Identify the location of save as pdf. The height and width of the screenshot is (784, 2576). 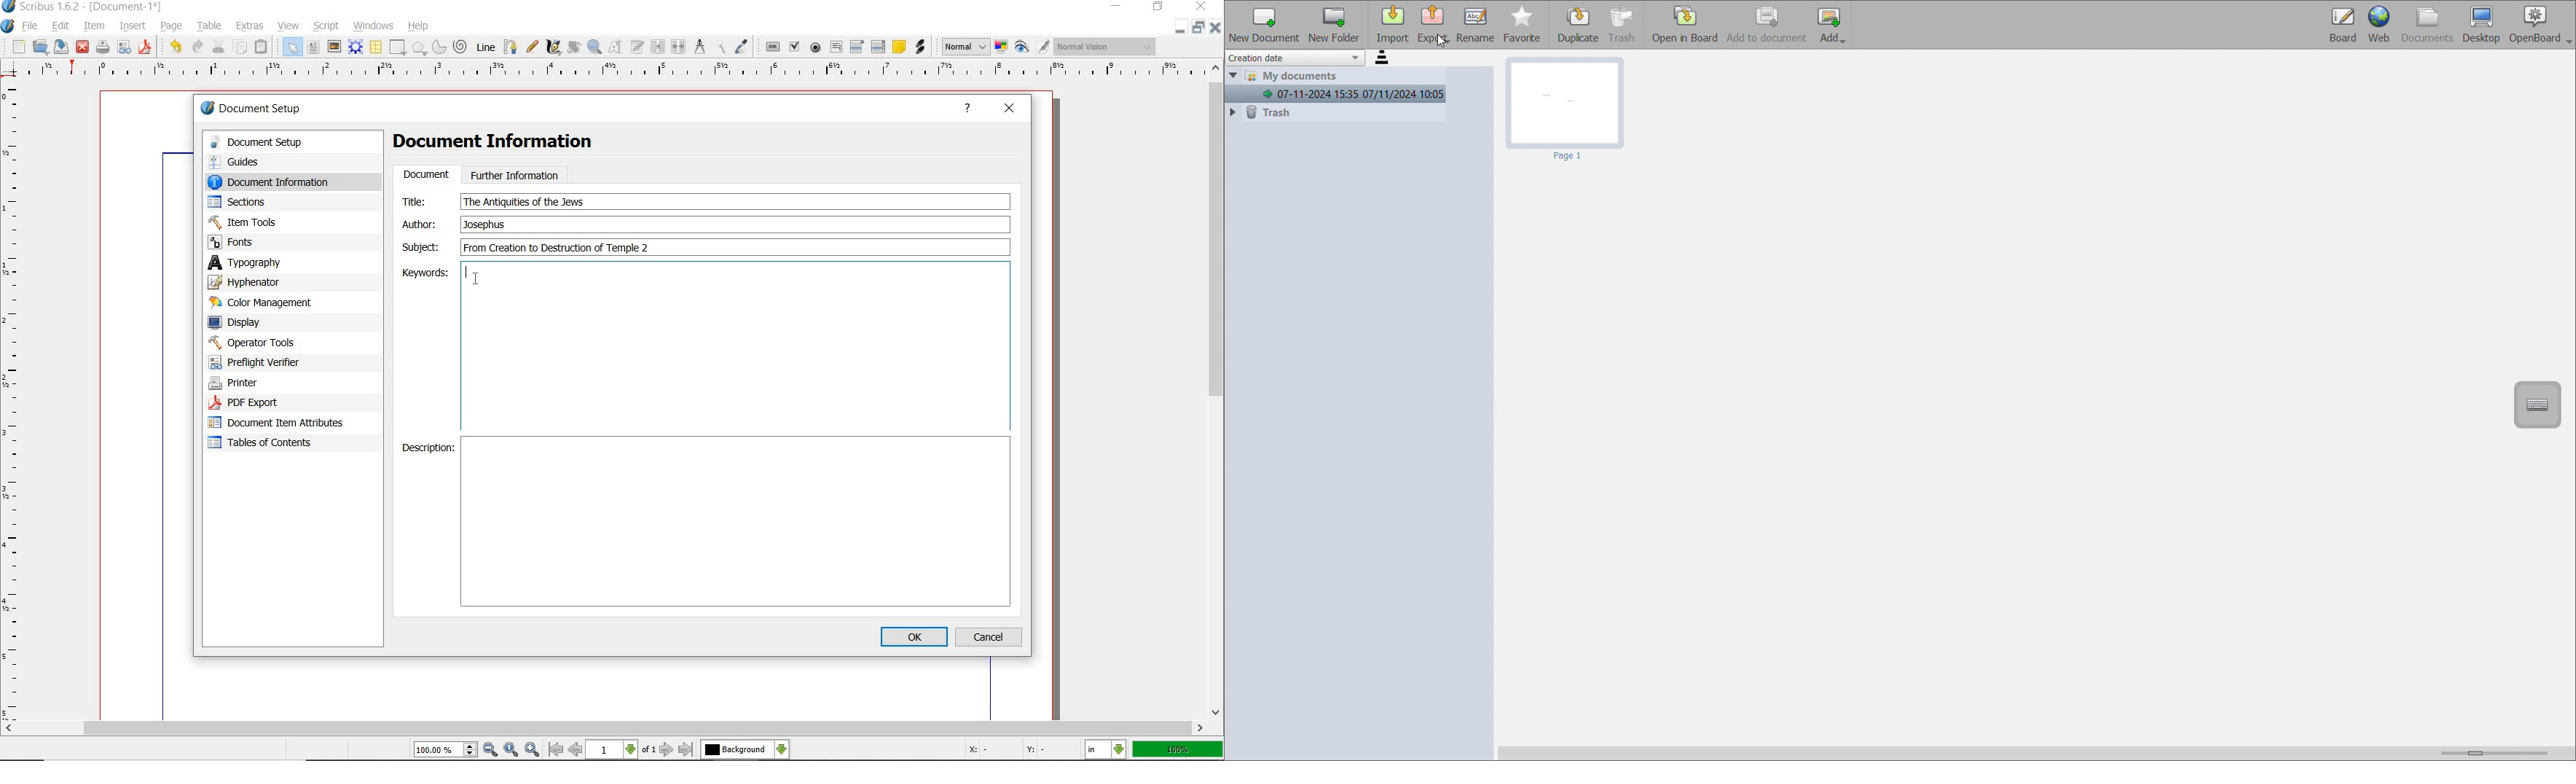
(145, 49).